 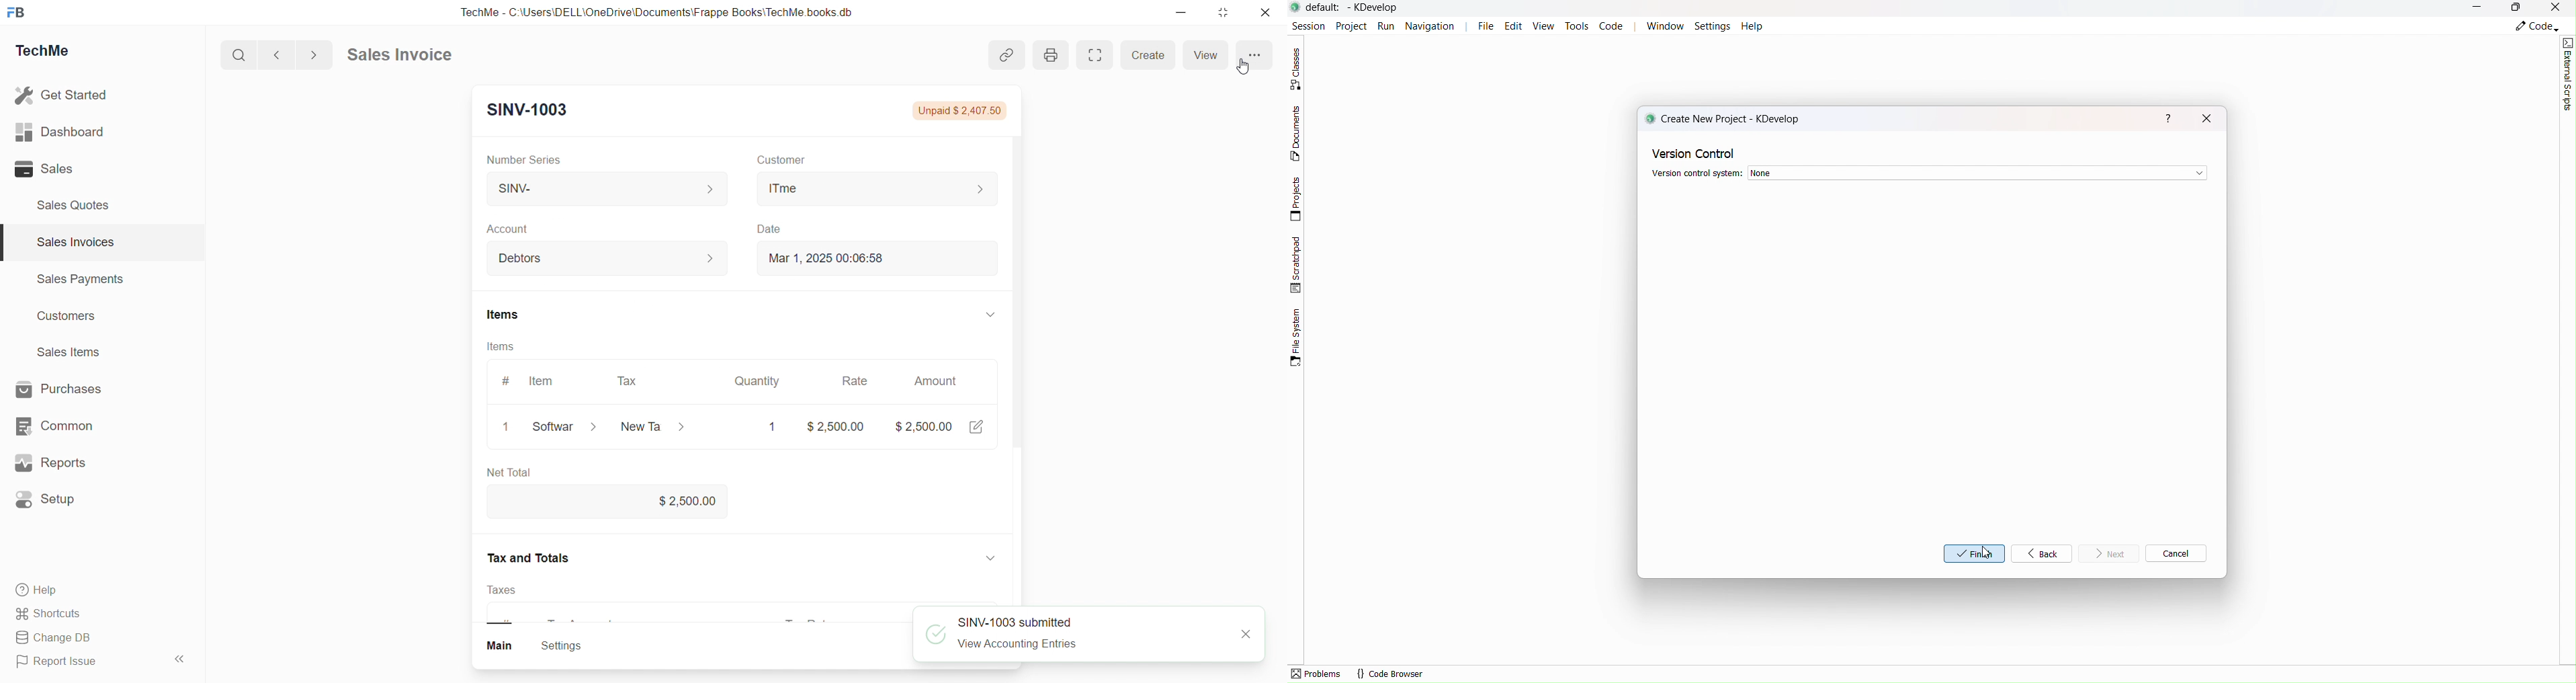 I want to click on Forward/Backward, so click(x=296, y=54).